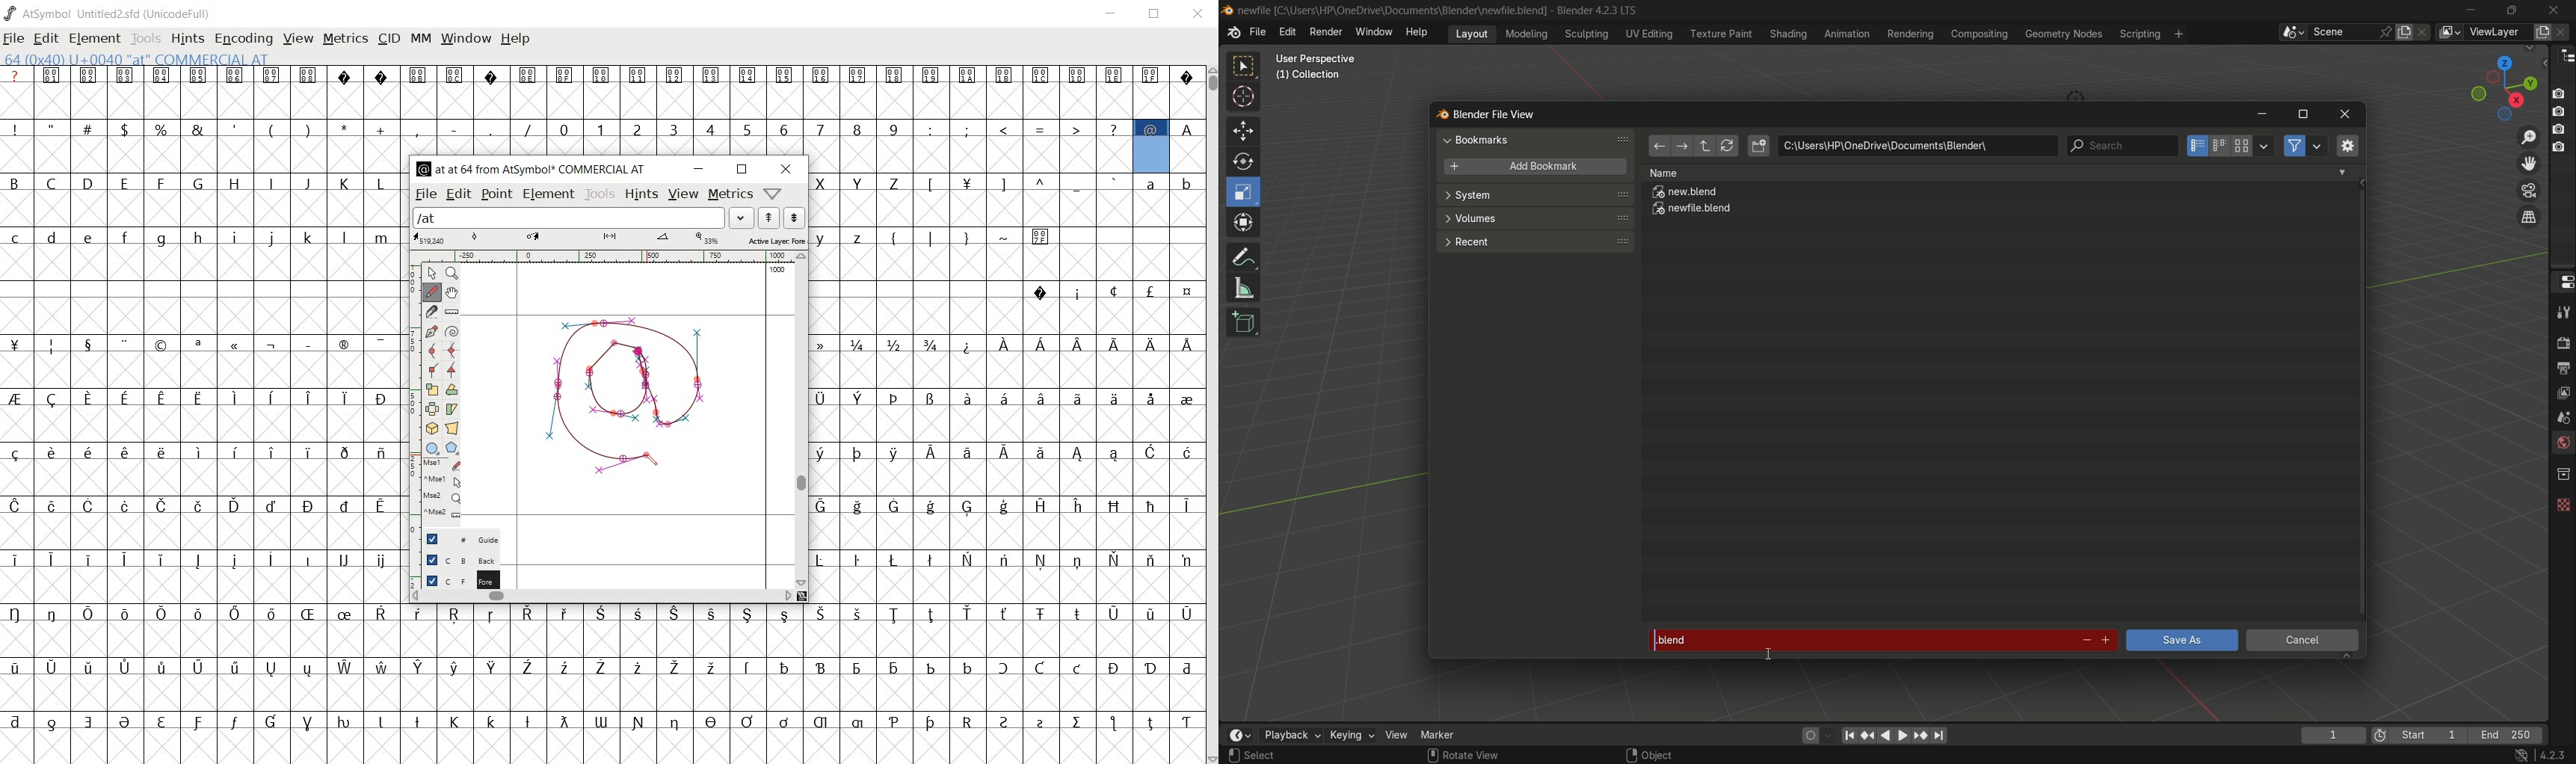  What do you see at coordinates (609, 239) in the screenshot?
I see `active layer: foreground` at bounding box center [609, 239].